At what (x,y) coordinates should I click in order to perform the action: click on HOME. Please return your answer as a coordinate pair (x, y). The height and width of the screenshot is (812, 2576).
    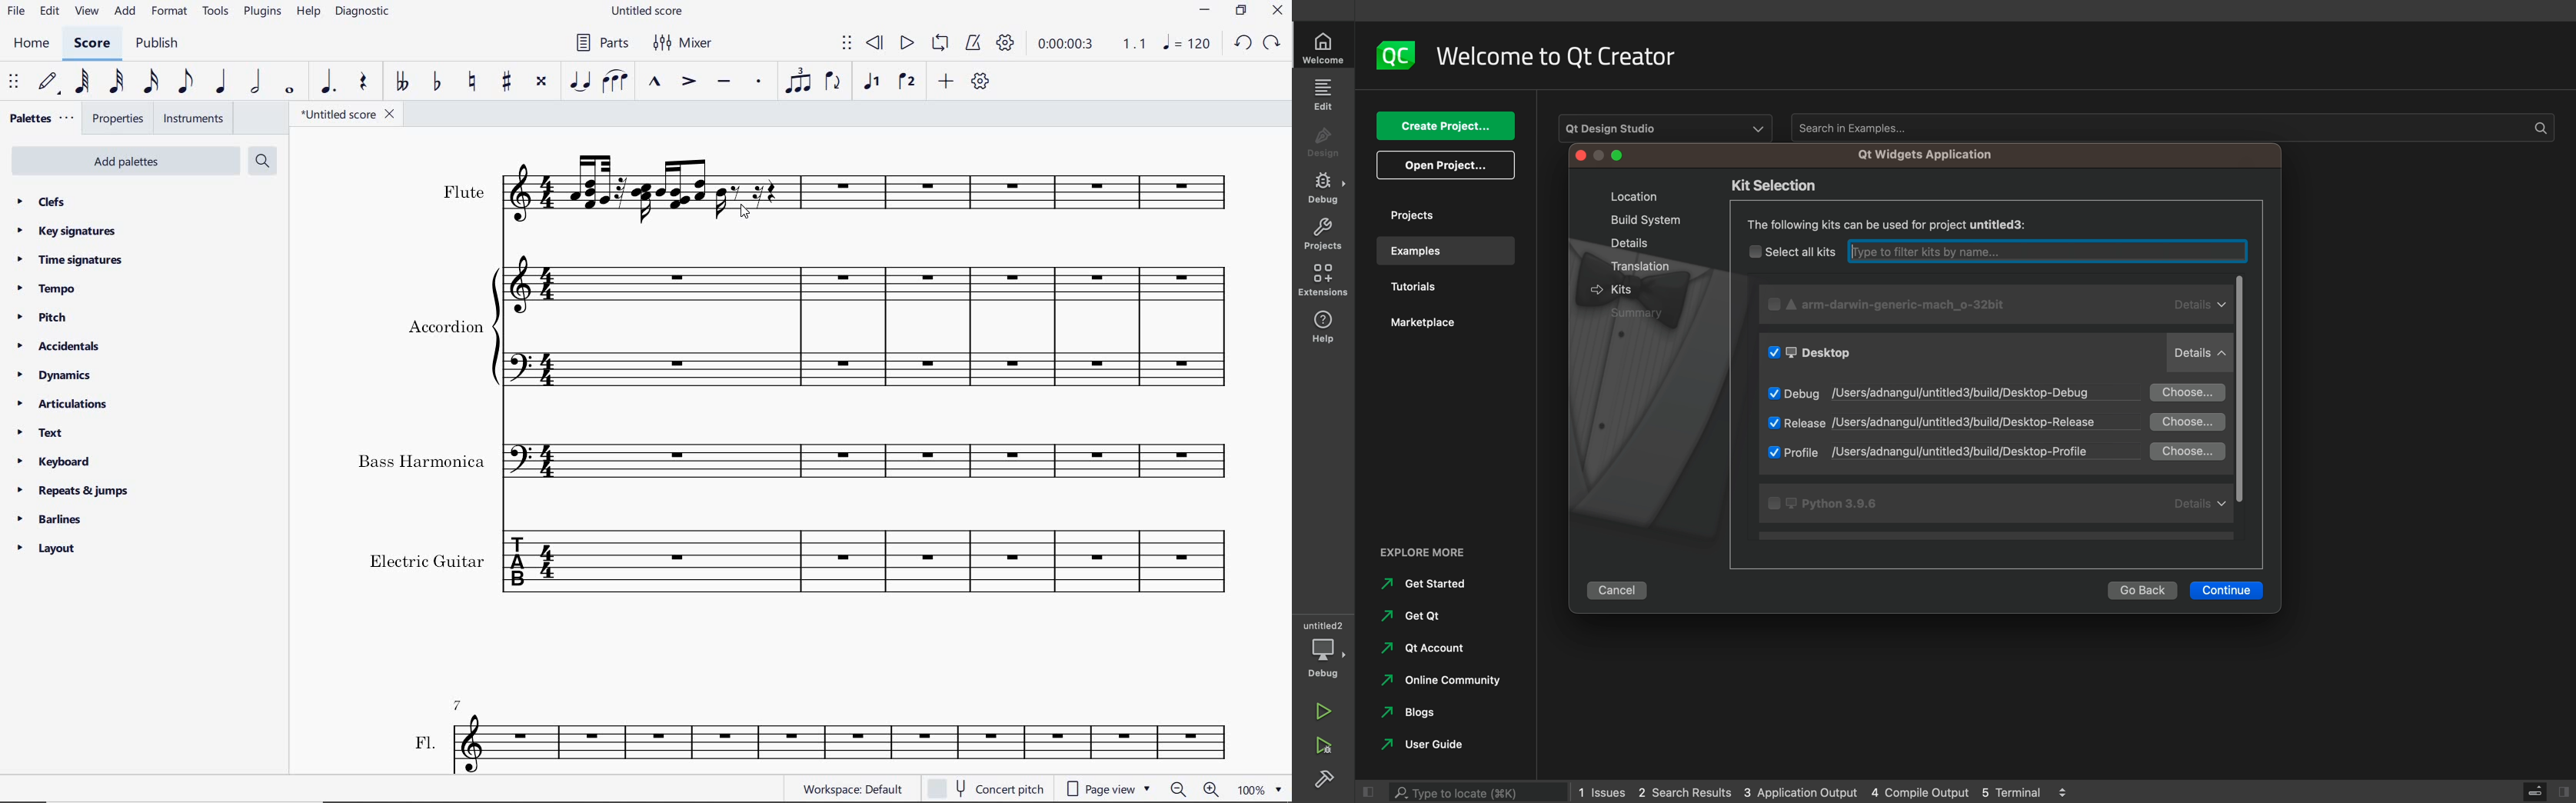
    Looking at the image, I should click on (32, 45).